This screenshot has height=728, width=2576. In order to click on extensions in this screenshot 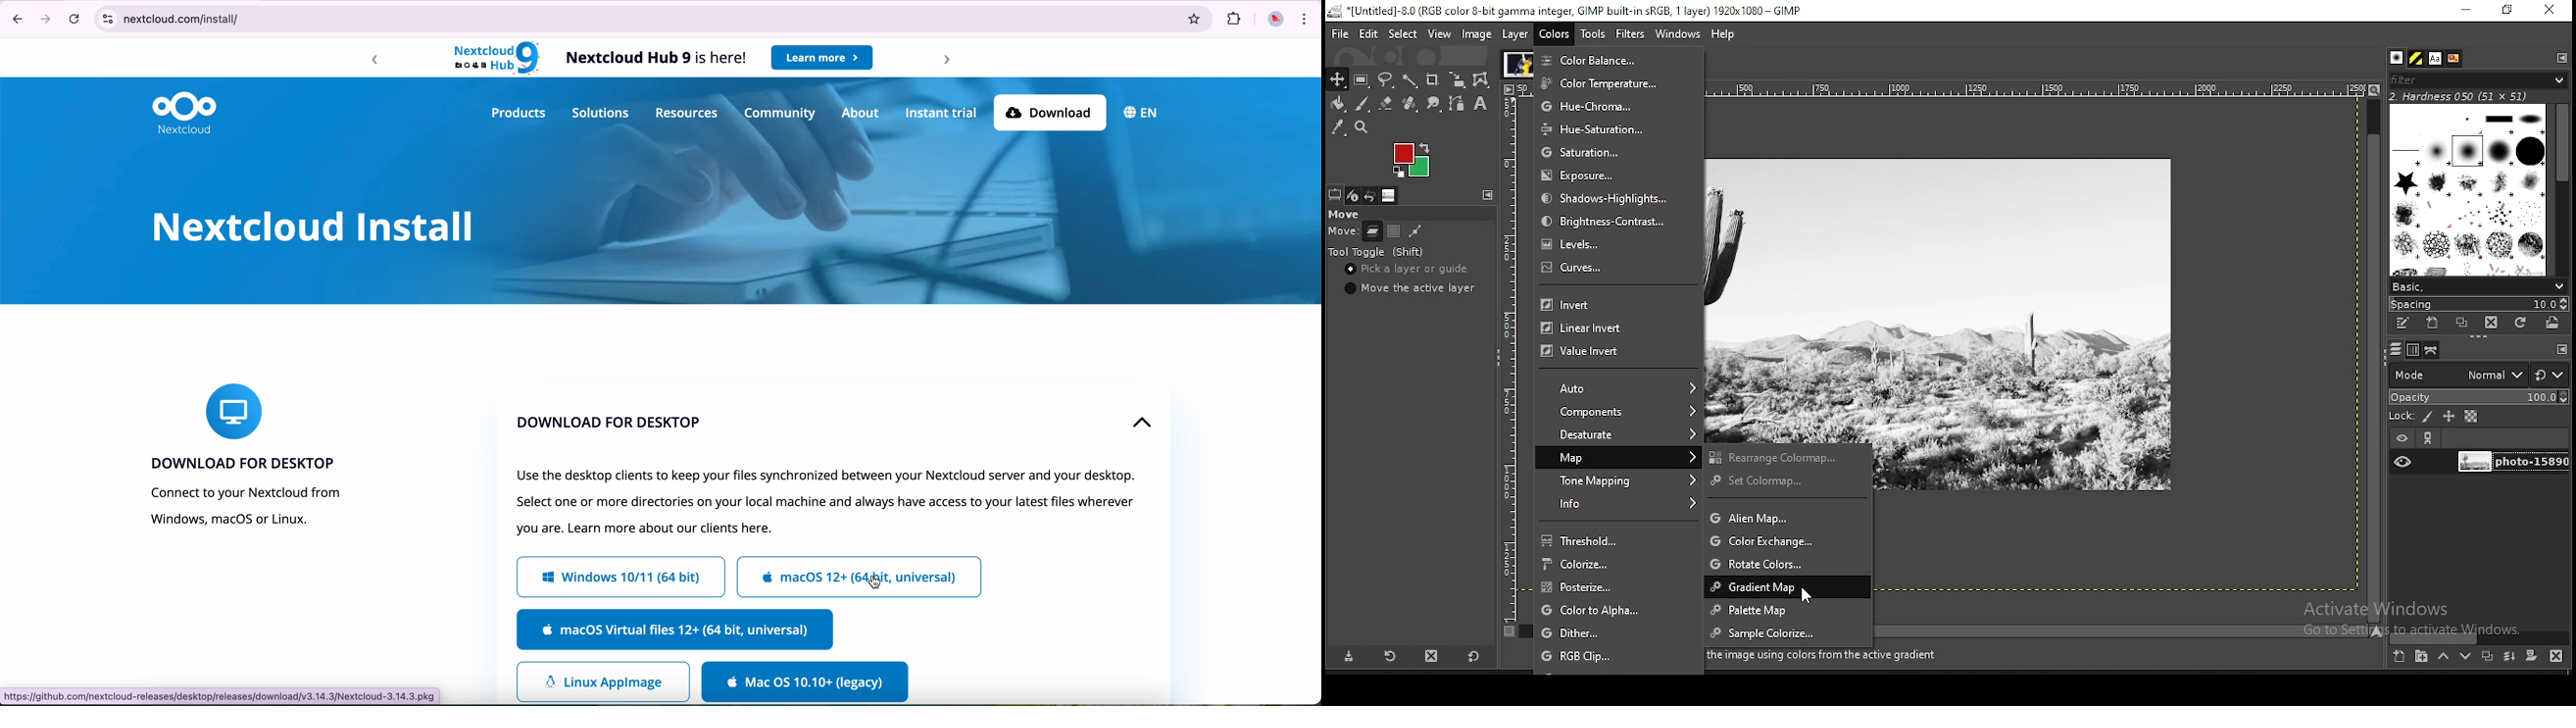, I will do `click(1235, 19)`.